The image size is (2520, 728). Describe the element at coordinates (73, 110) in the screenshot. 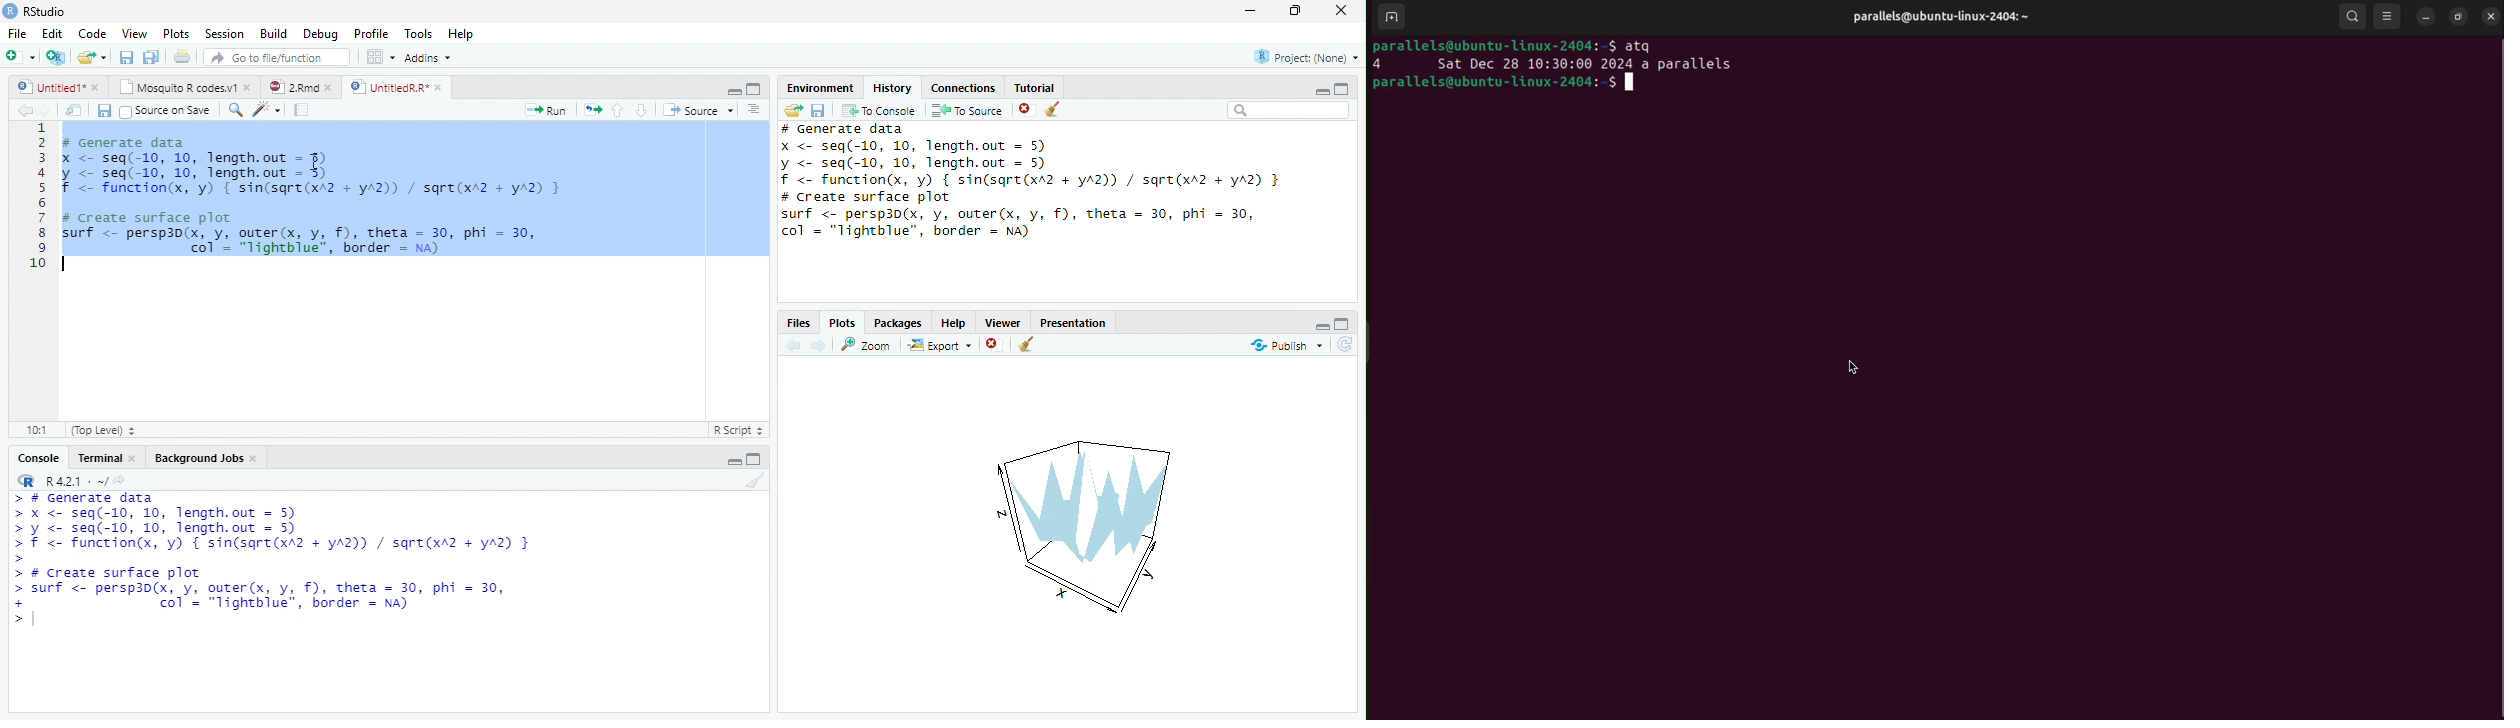

I see `Show in new window` at that location.